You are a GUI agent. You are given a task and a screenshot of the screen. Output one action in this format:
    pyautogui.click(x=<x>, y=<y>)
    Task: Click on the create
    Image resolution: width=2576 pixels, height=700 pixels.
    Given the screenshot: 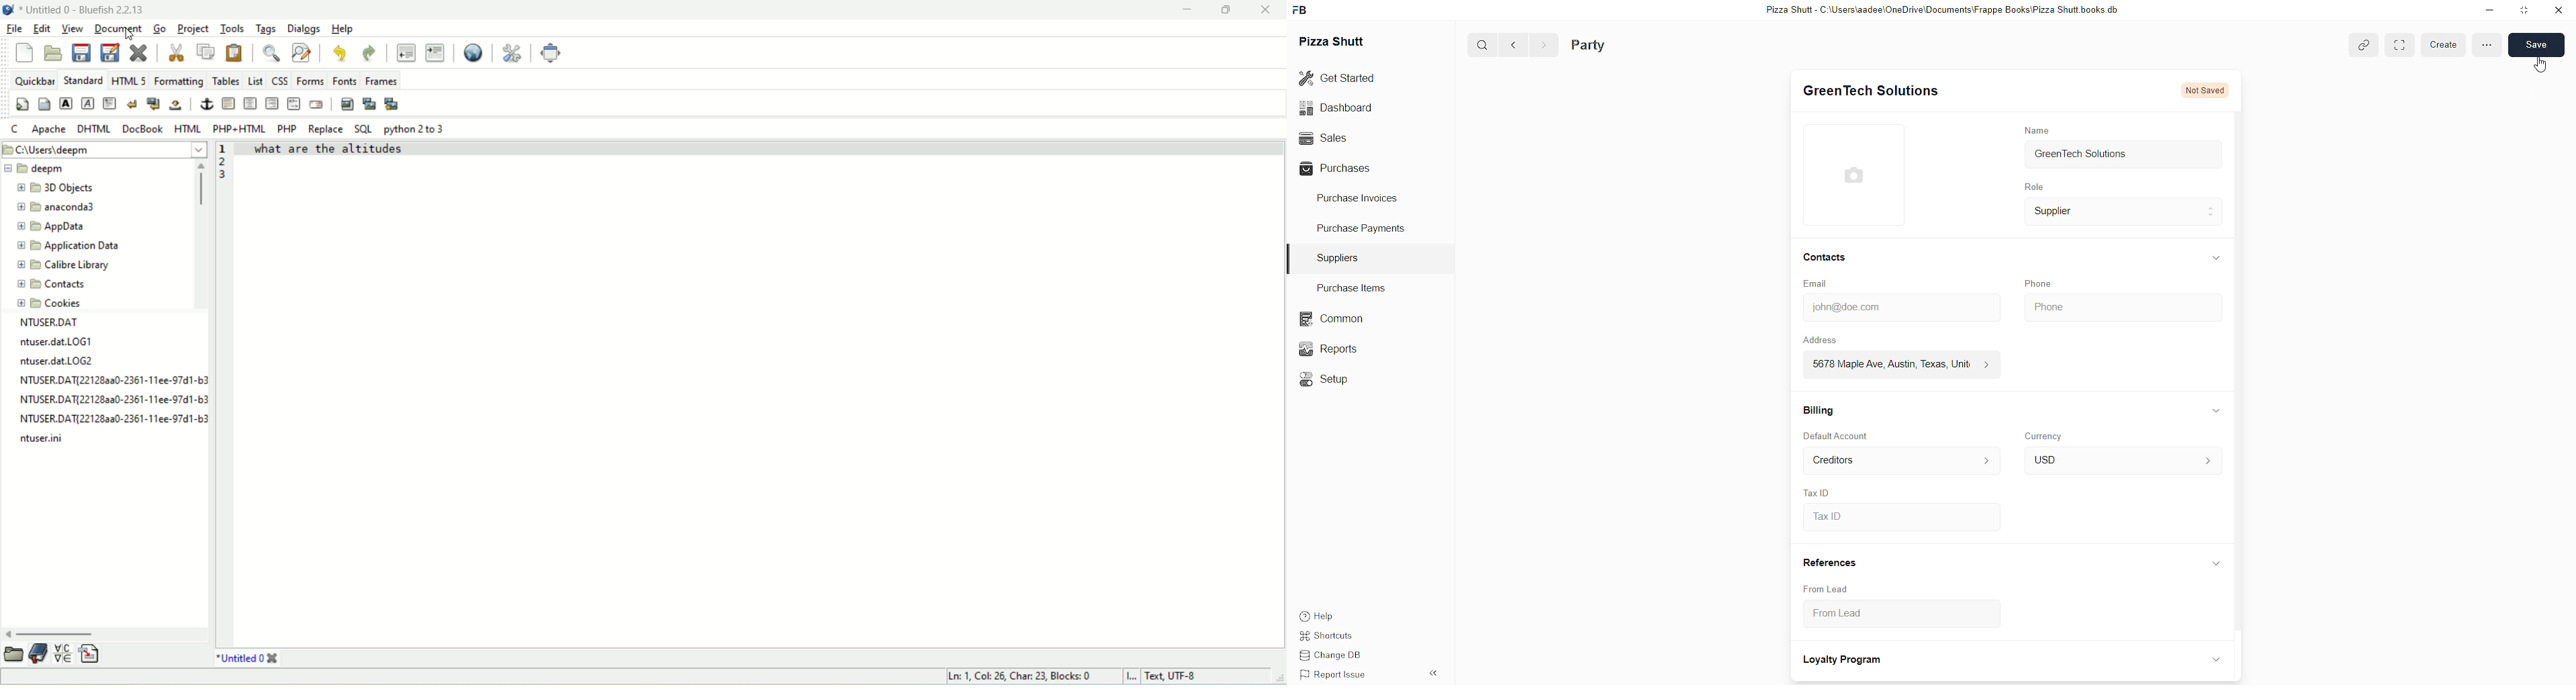 What is the action you would take?
    pyautogui.click(x=2444, y=44)
    